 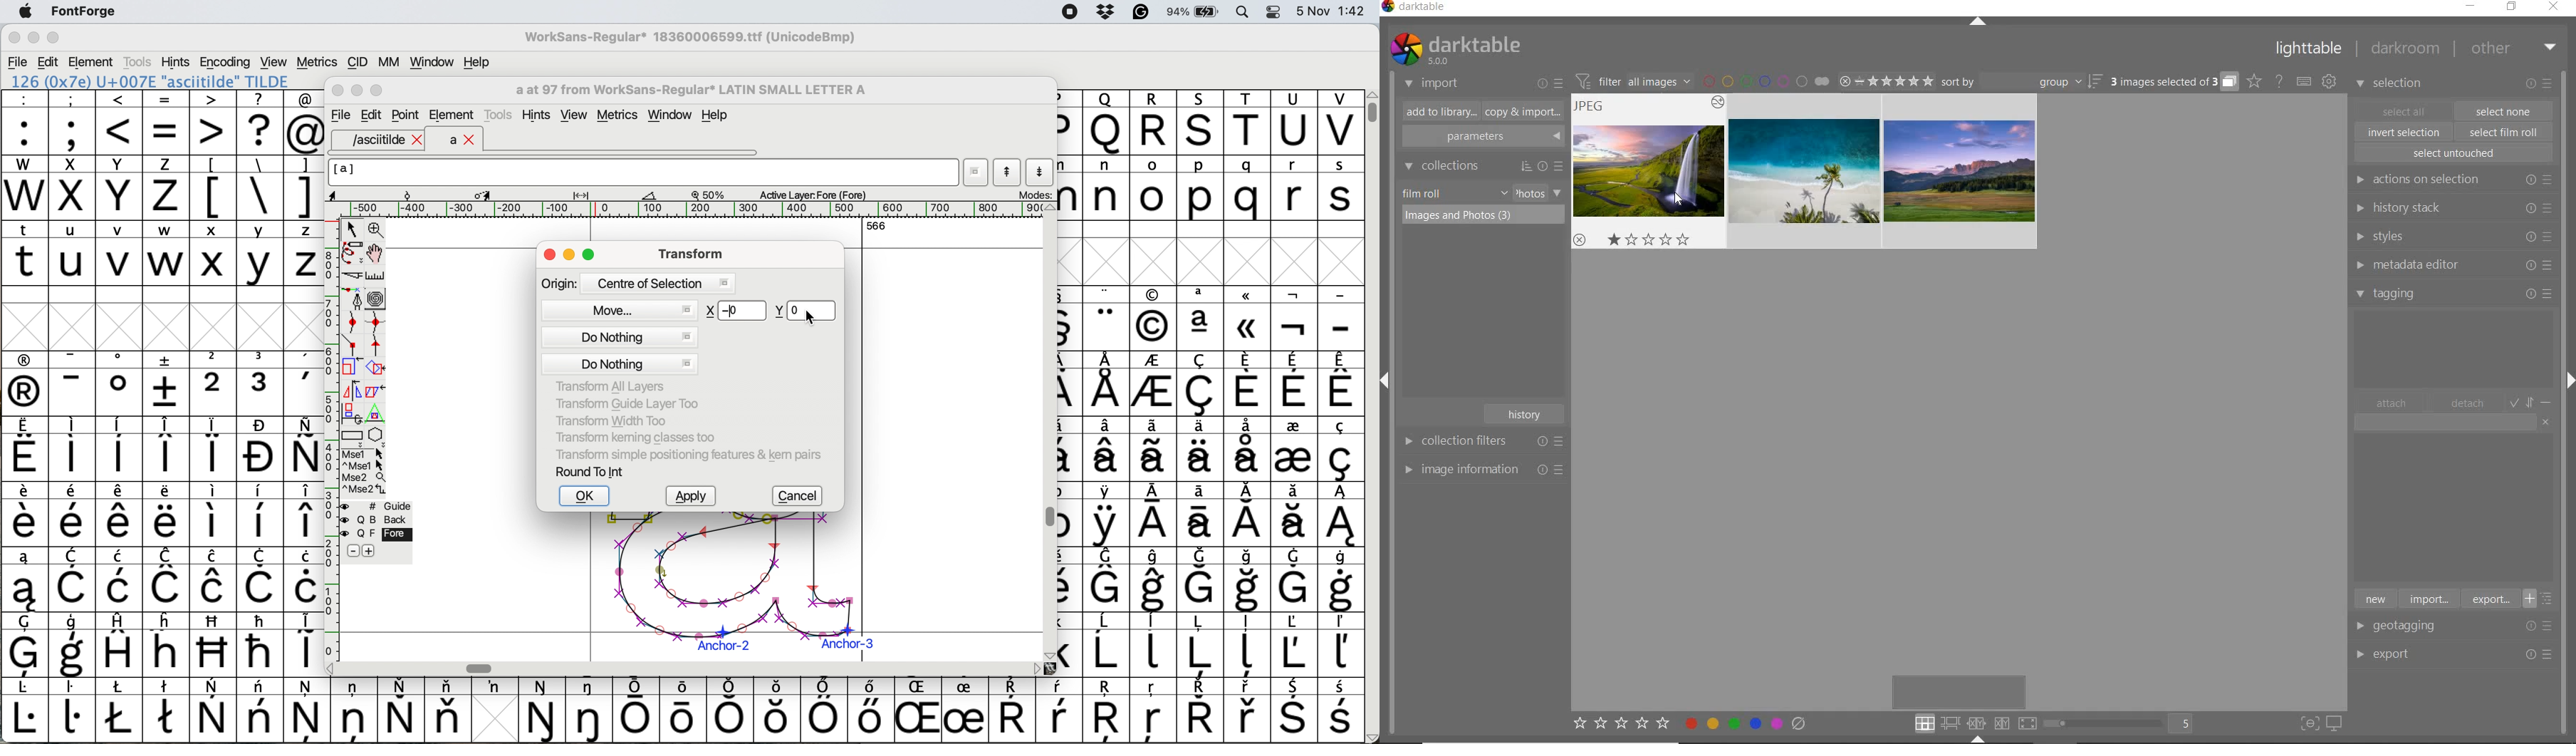 What do you see at coordinates (353, 552) in the screenshot?
I see `remove` at bounding box center [353, 552].